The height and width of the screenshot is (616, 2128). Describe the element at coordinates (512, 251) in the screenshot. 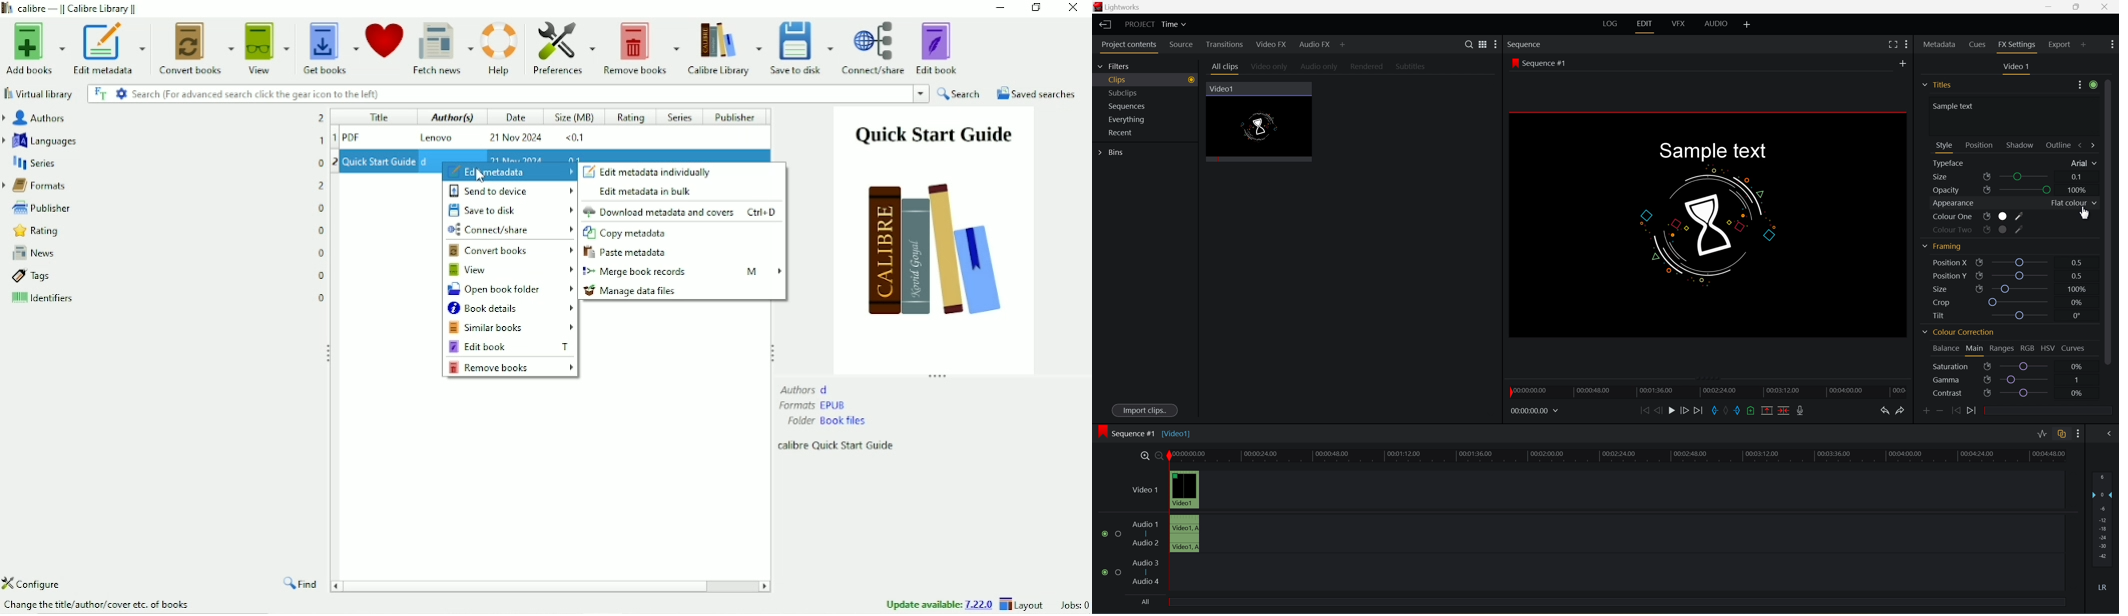

I see `Convert books` at that location.